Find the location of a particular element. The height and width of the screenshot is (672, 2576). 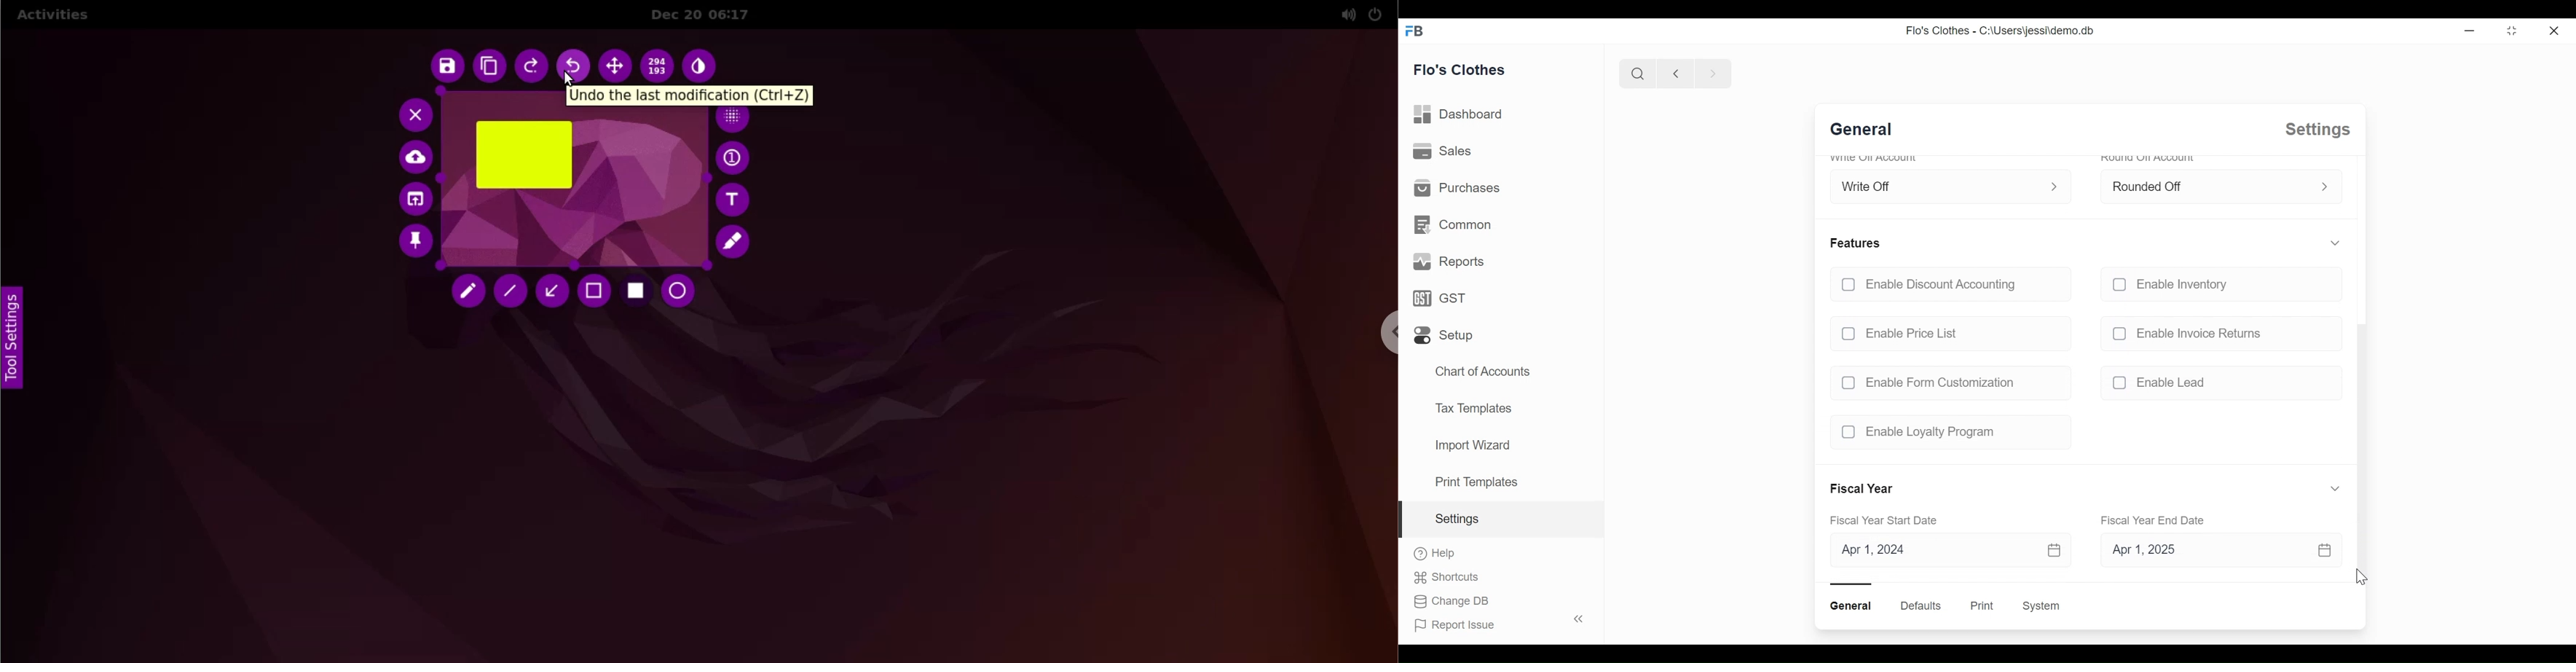

Expand is located at coordinates (2057, 185).